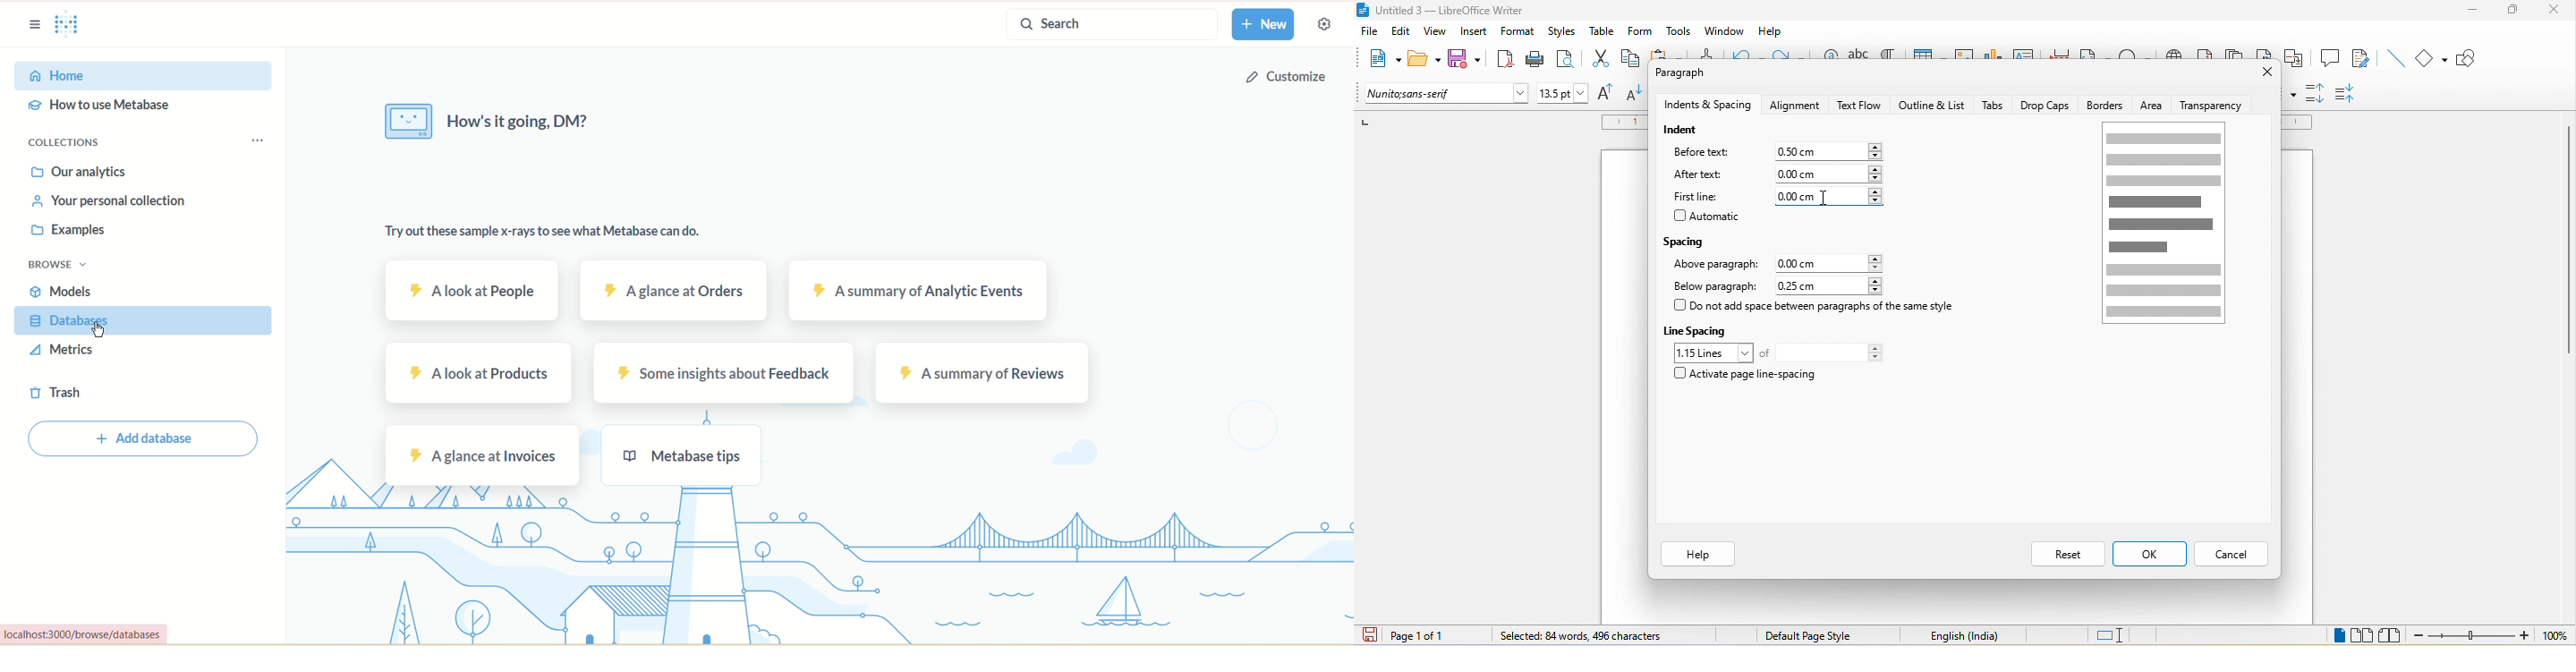  What do you see at coordinates (681, 453) in the screenshot?
I see `metabase tips` at bounding box center [681, 453].